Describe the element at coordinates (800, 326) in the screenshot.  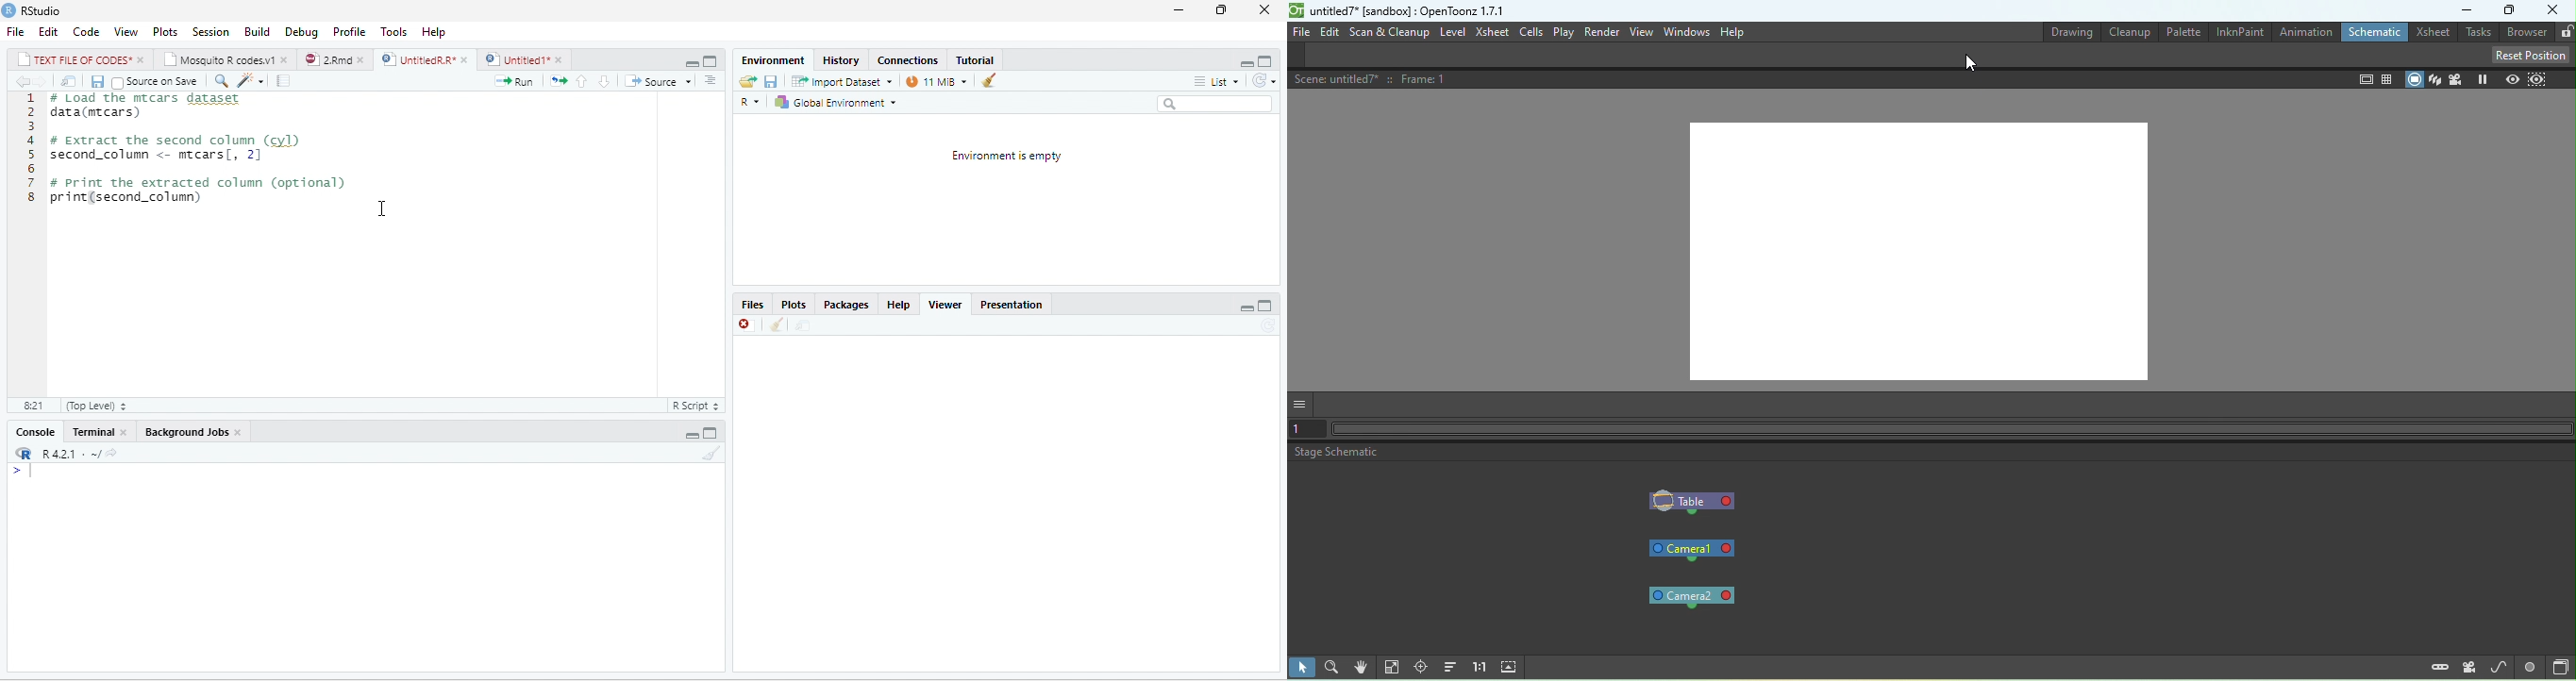
I see `move` at that location.